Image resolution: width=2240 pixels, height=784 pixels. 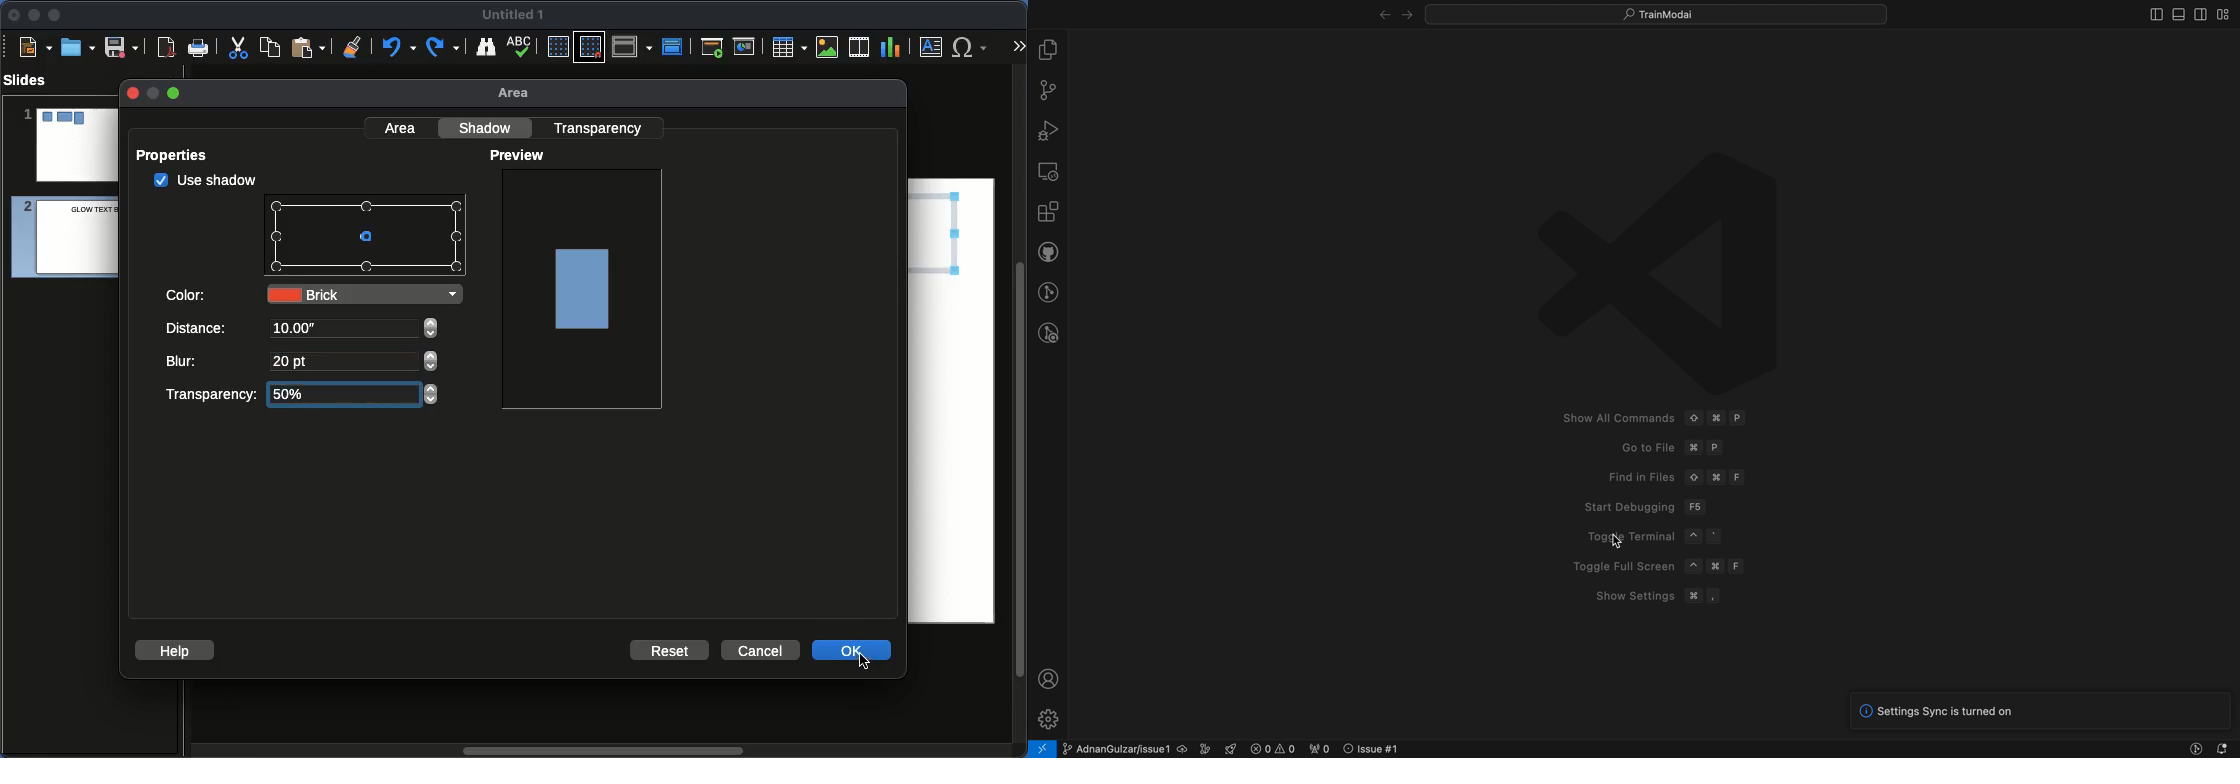 I want to click on Print, so click(x=199, y=49).